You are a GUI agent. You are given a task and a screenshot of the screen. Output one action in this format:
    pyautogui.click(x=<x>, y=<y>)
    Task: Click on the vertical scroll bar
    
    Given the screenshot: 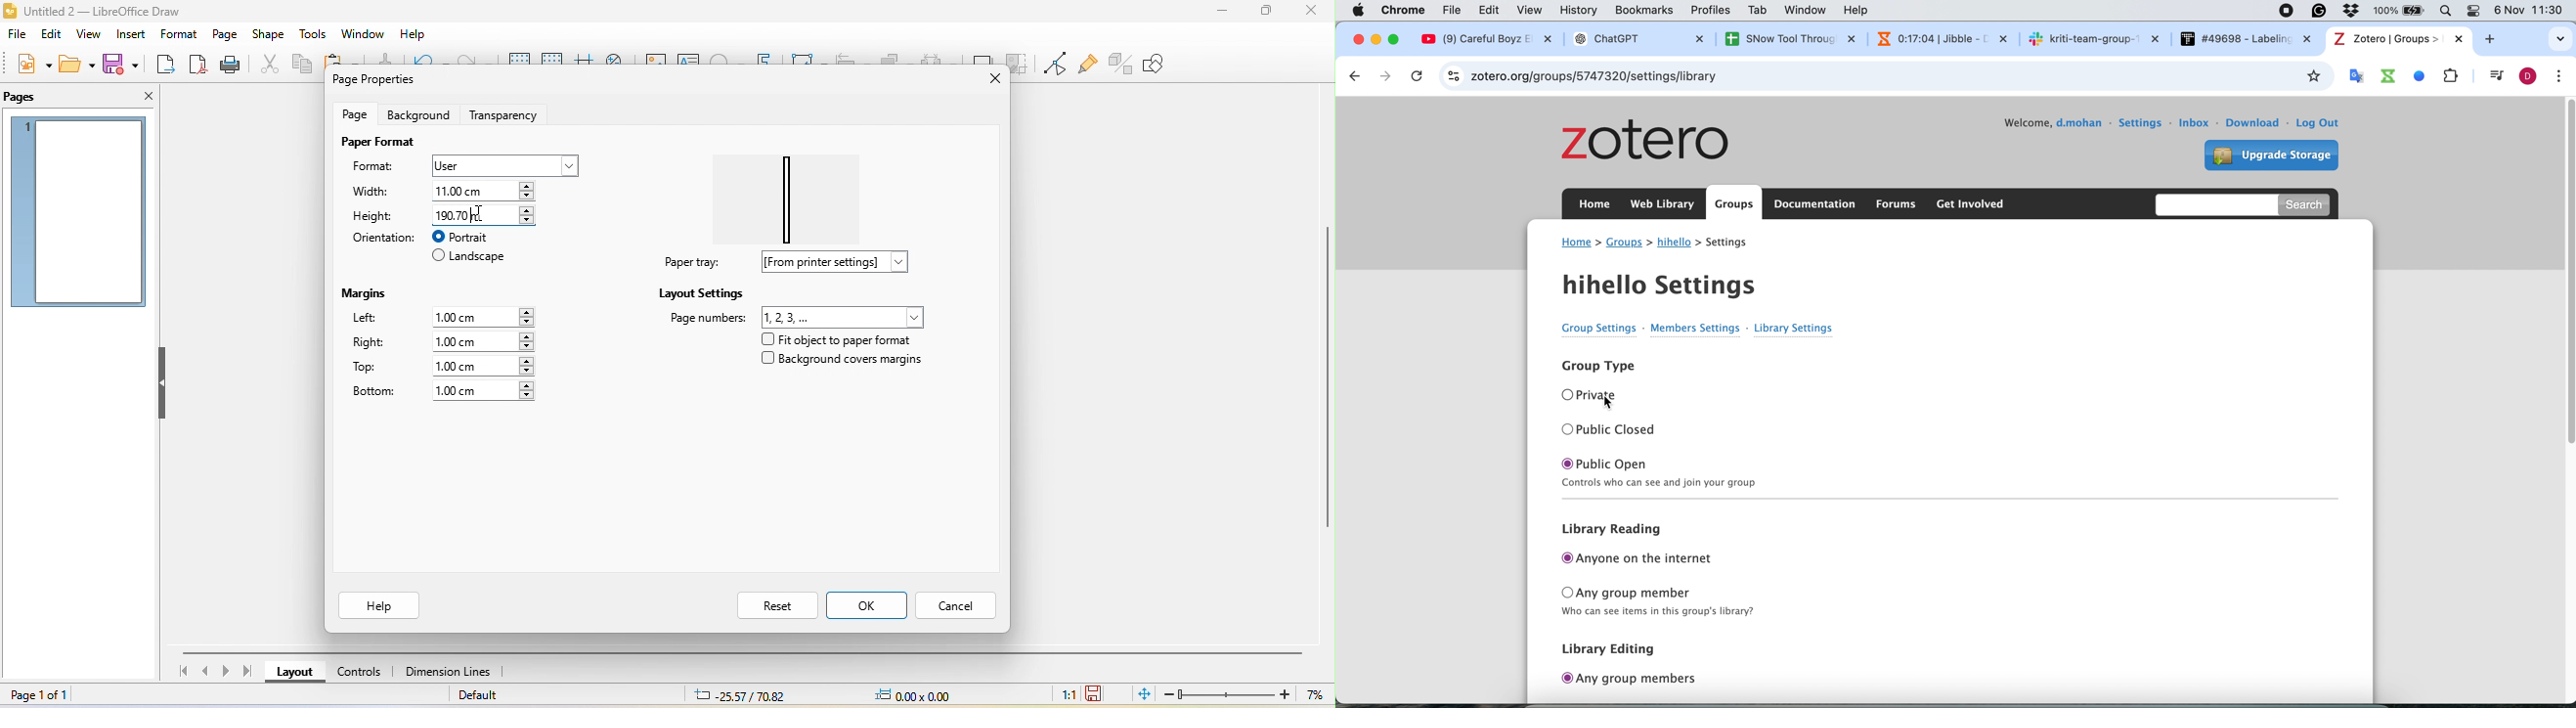 What is the action you would take?
    pyautogui.click(x=1327, y=372)
    